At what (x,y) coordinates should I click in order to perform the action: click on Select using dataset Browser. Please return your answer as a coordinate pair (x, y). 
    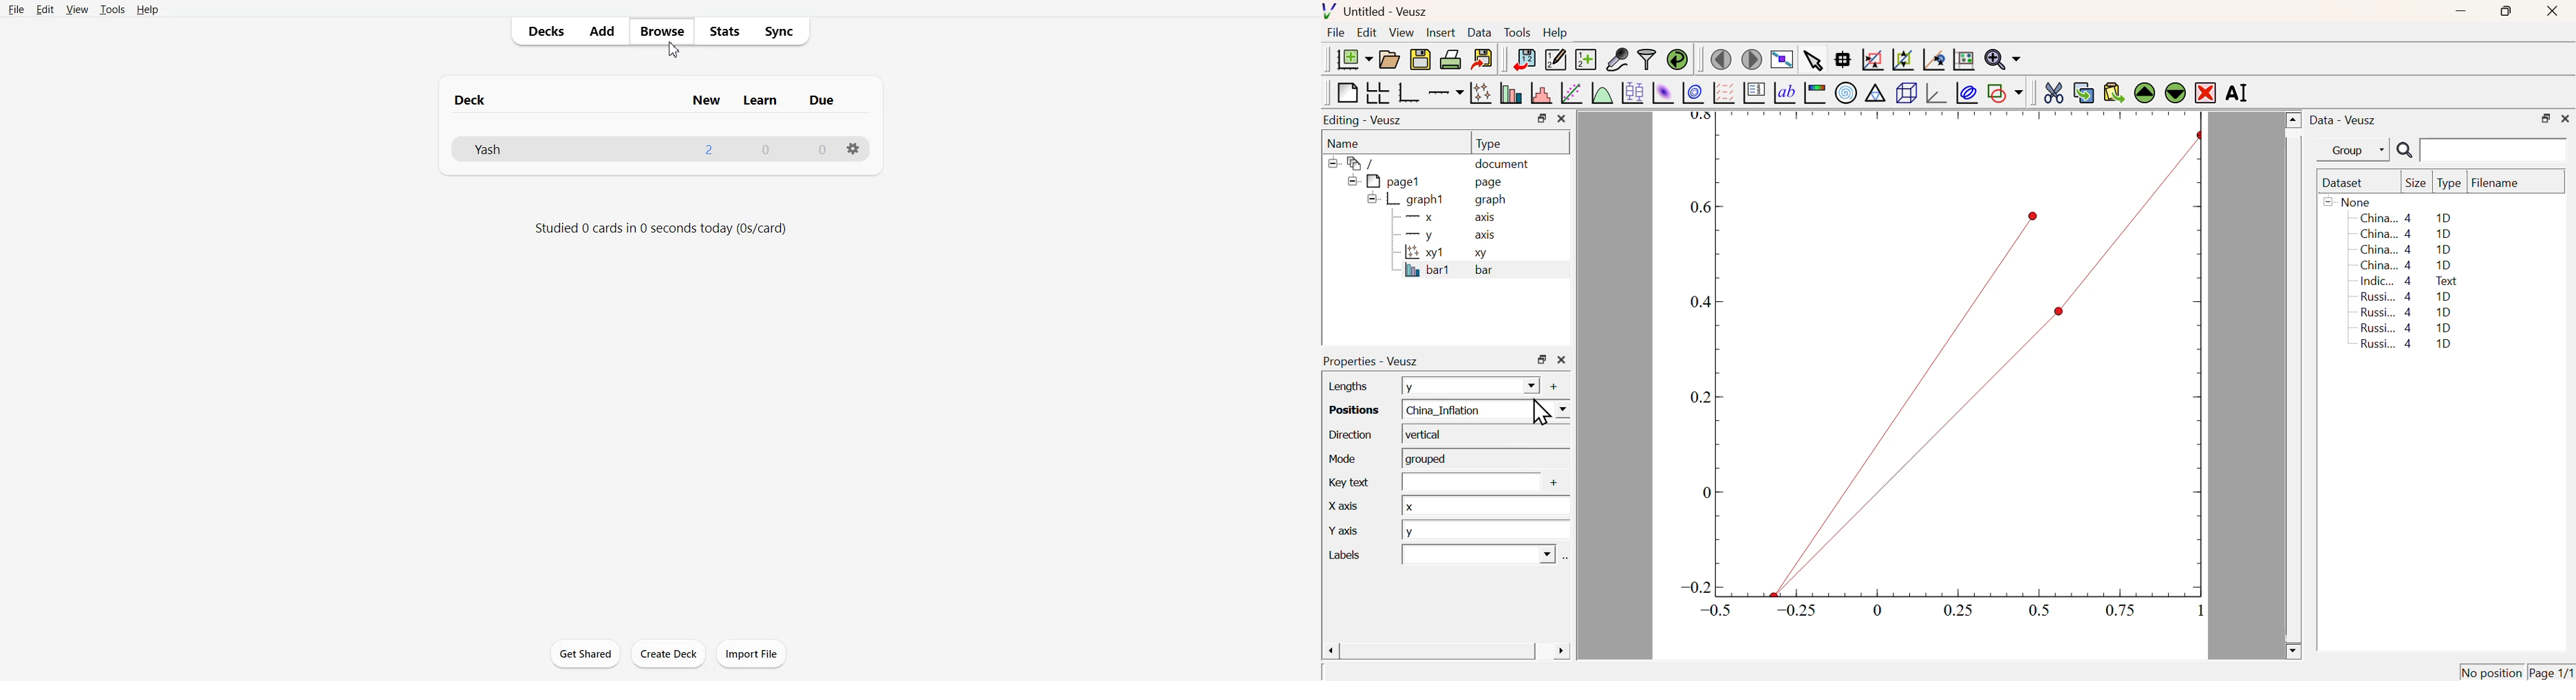
    Looking at the image, I should click on (1560, 559).